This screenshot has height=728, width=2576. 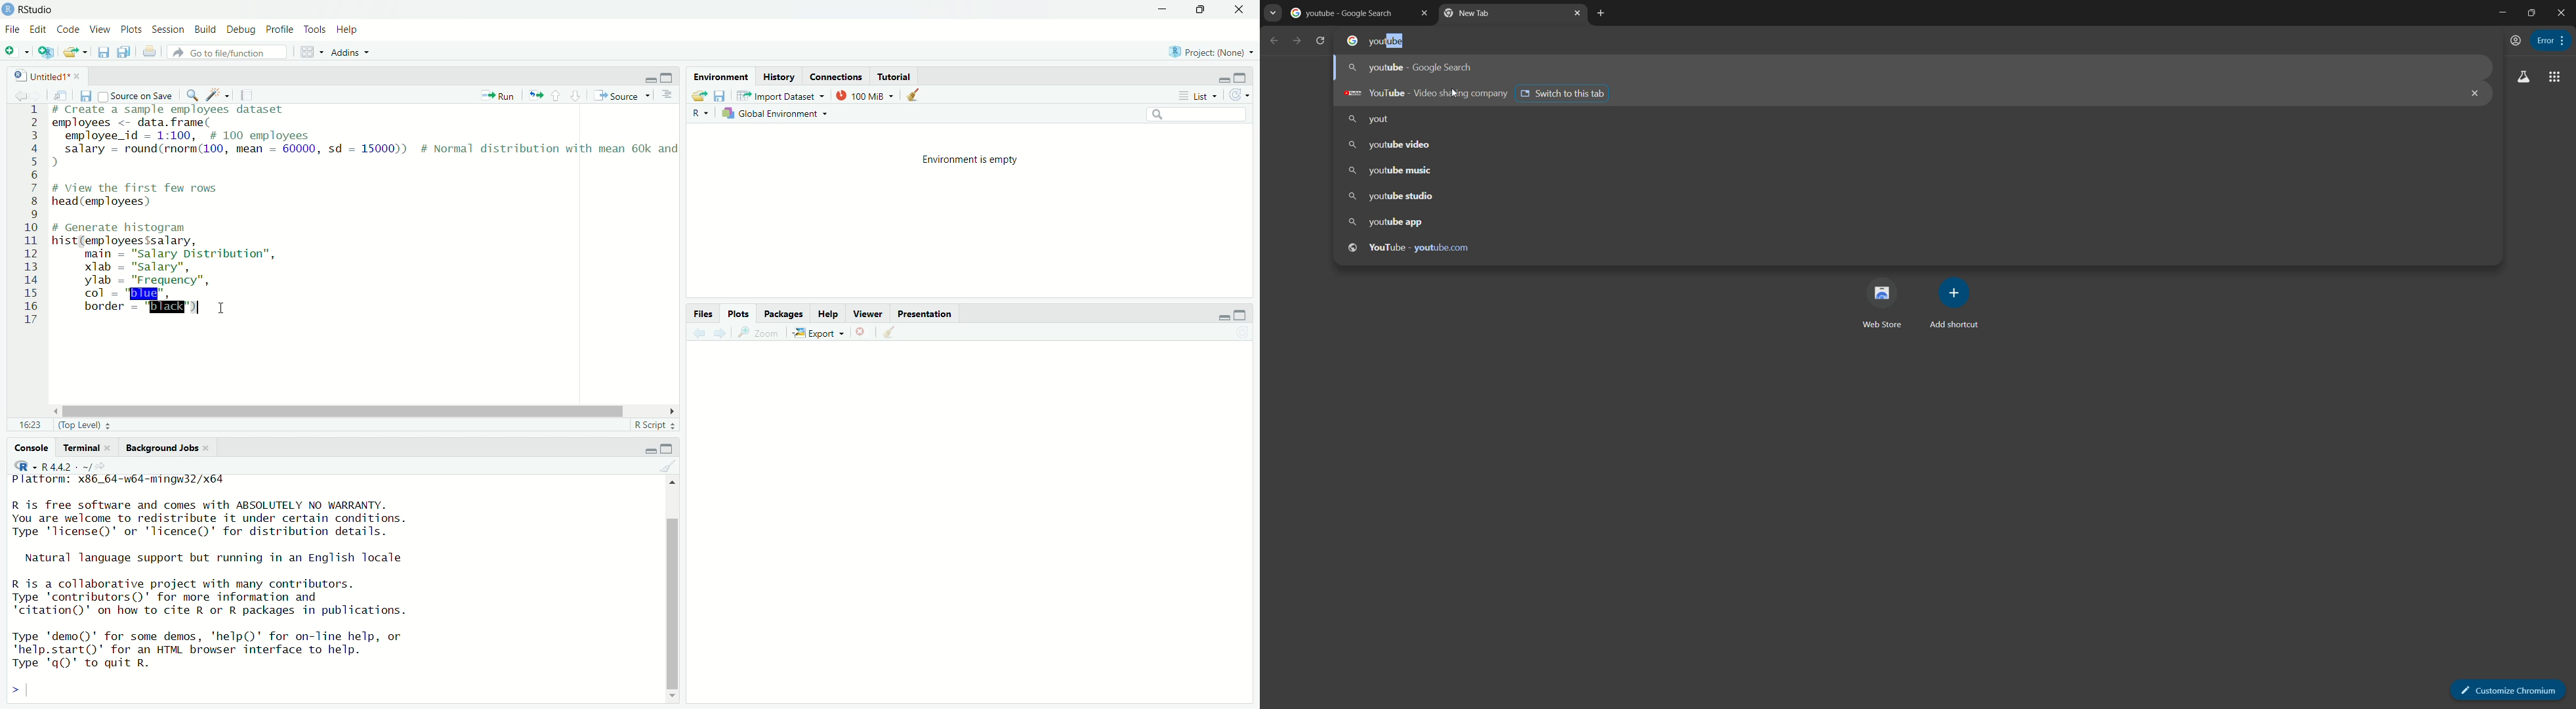 I want to click on Build, so click(x=207, y=30).